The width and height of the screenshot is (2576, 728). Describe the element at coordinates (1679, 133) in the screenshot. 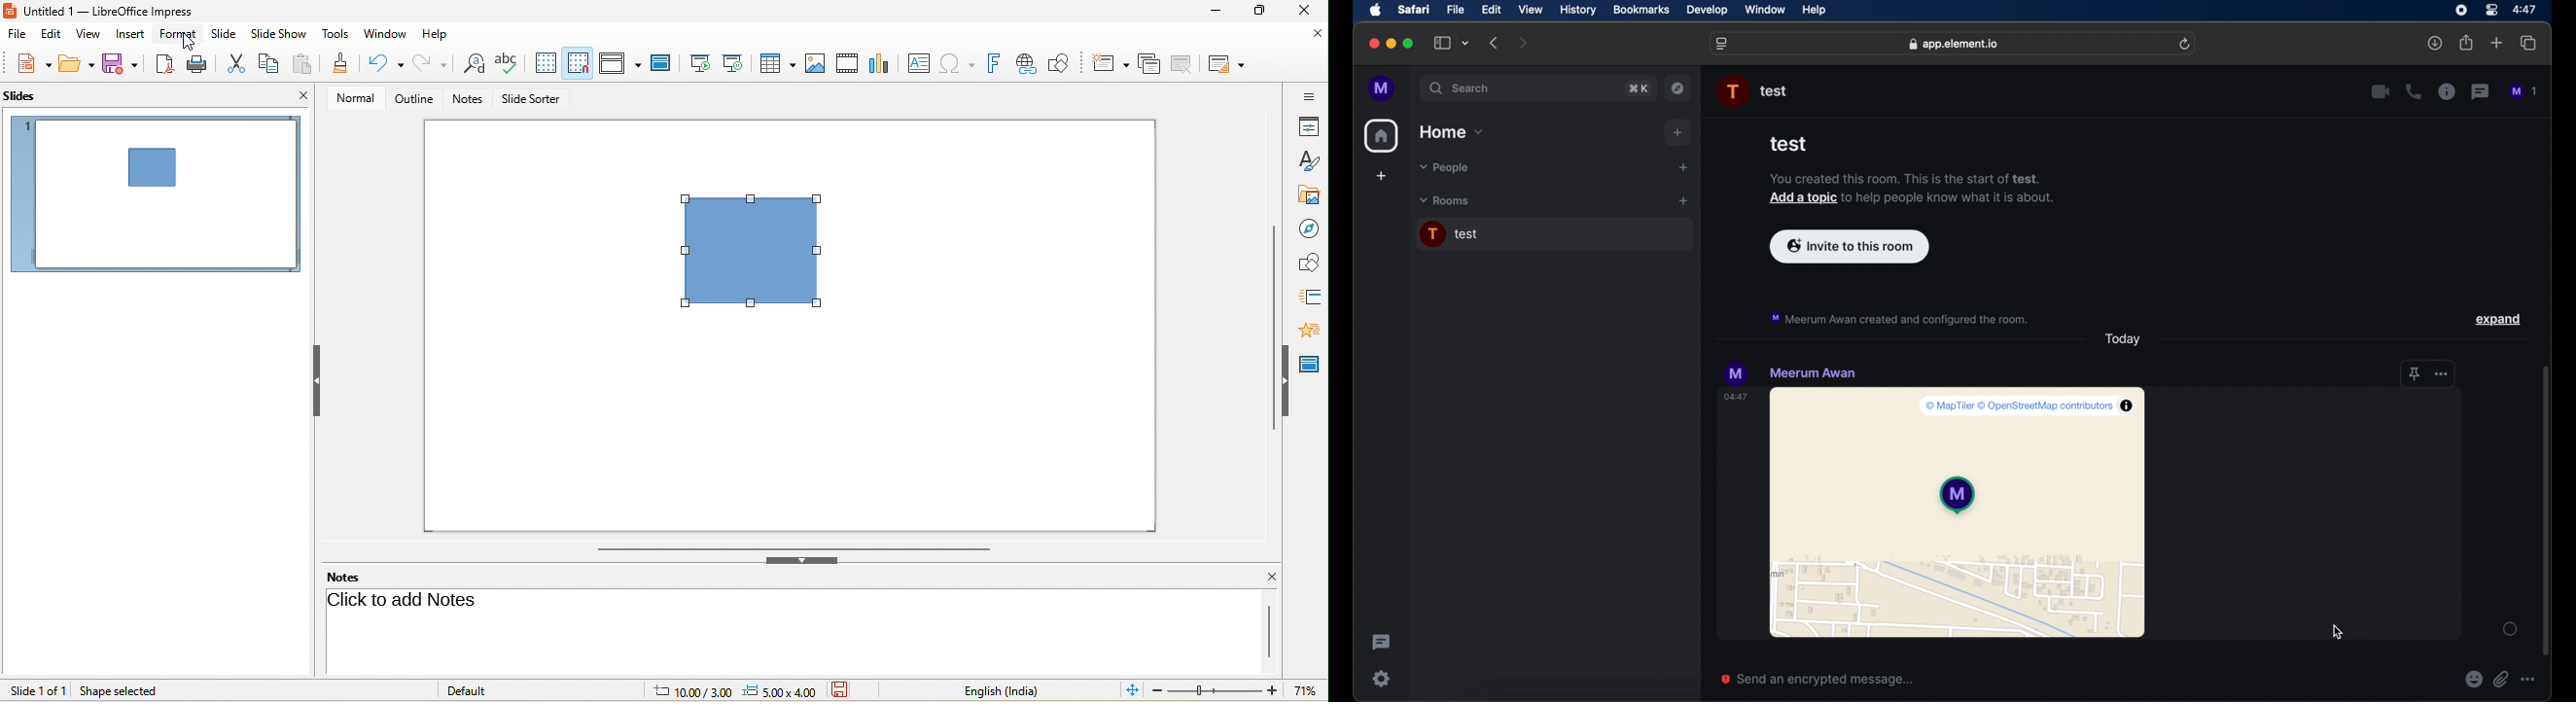

I see `add` at that location.